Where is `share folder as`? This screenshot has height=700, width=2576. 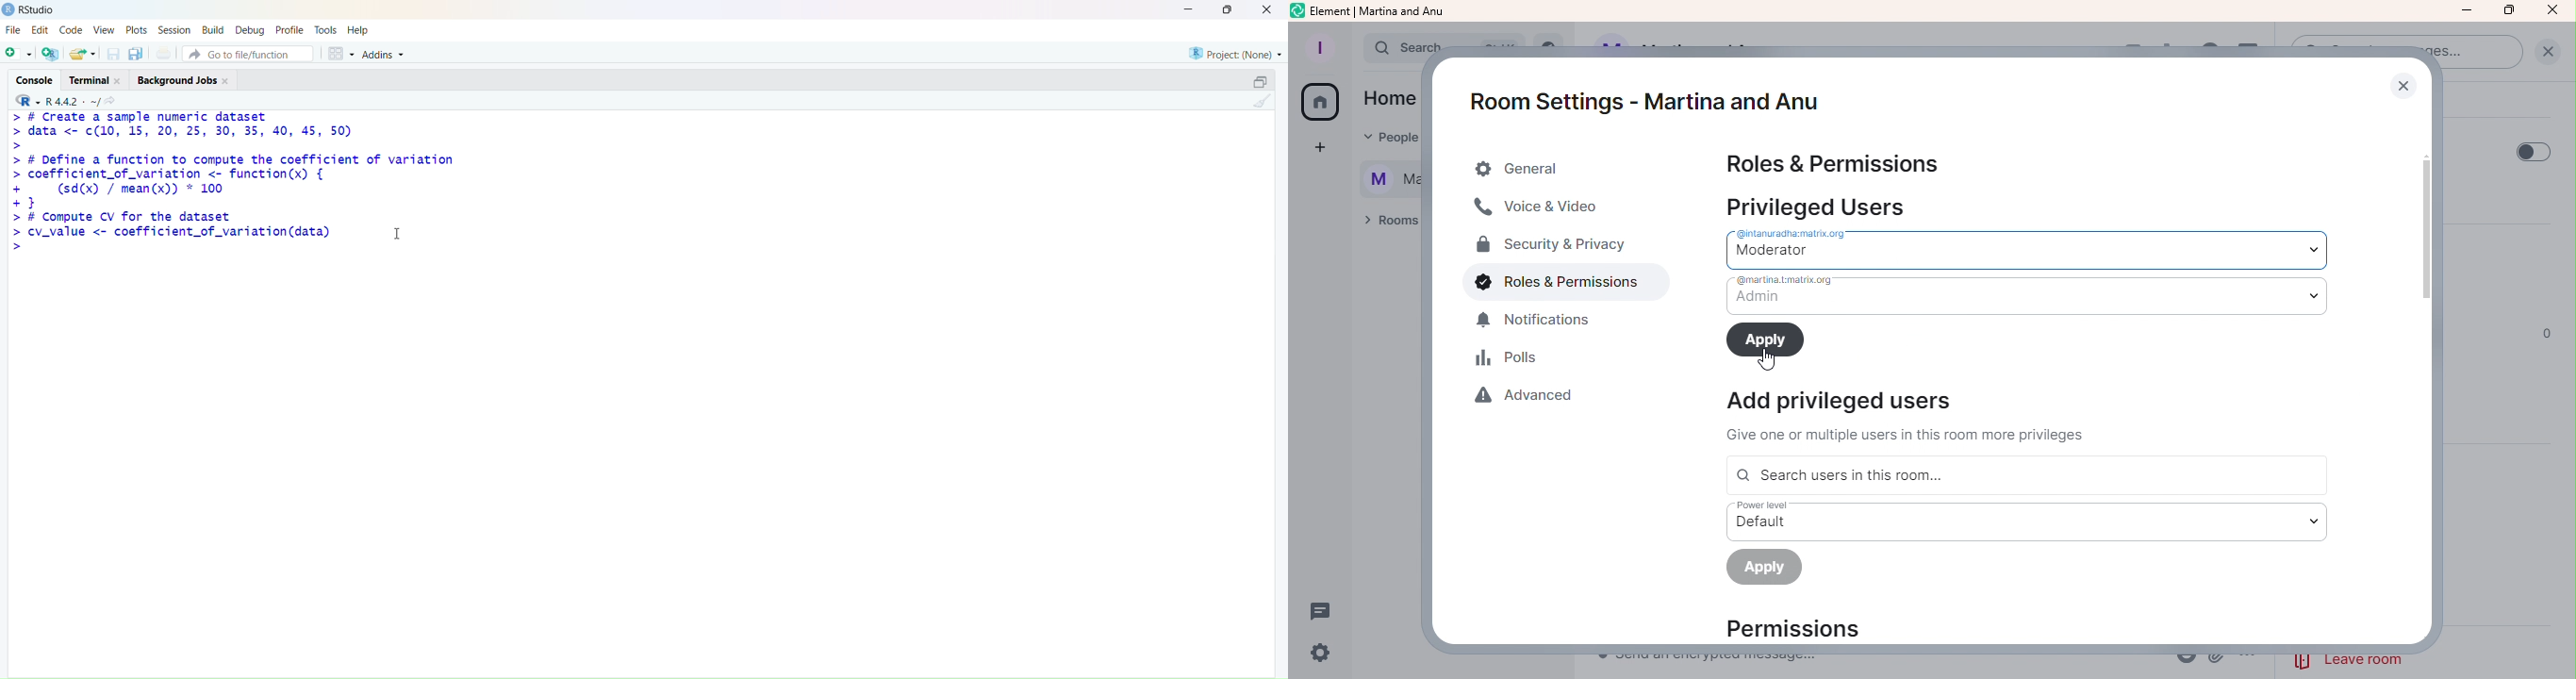
share folder as is located at coordinates (83, 54).